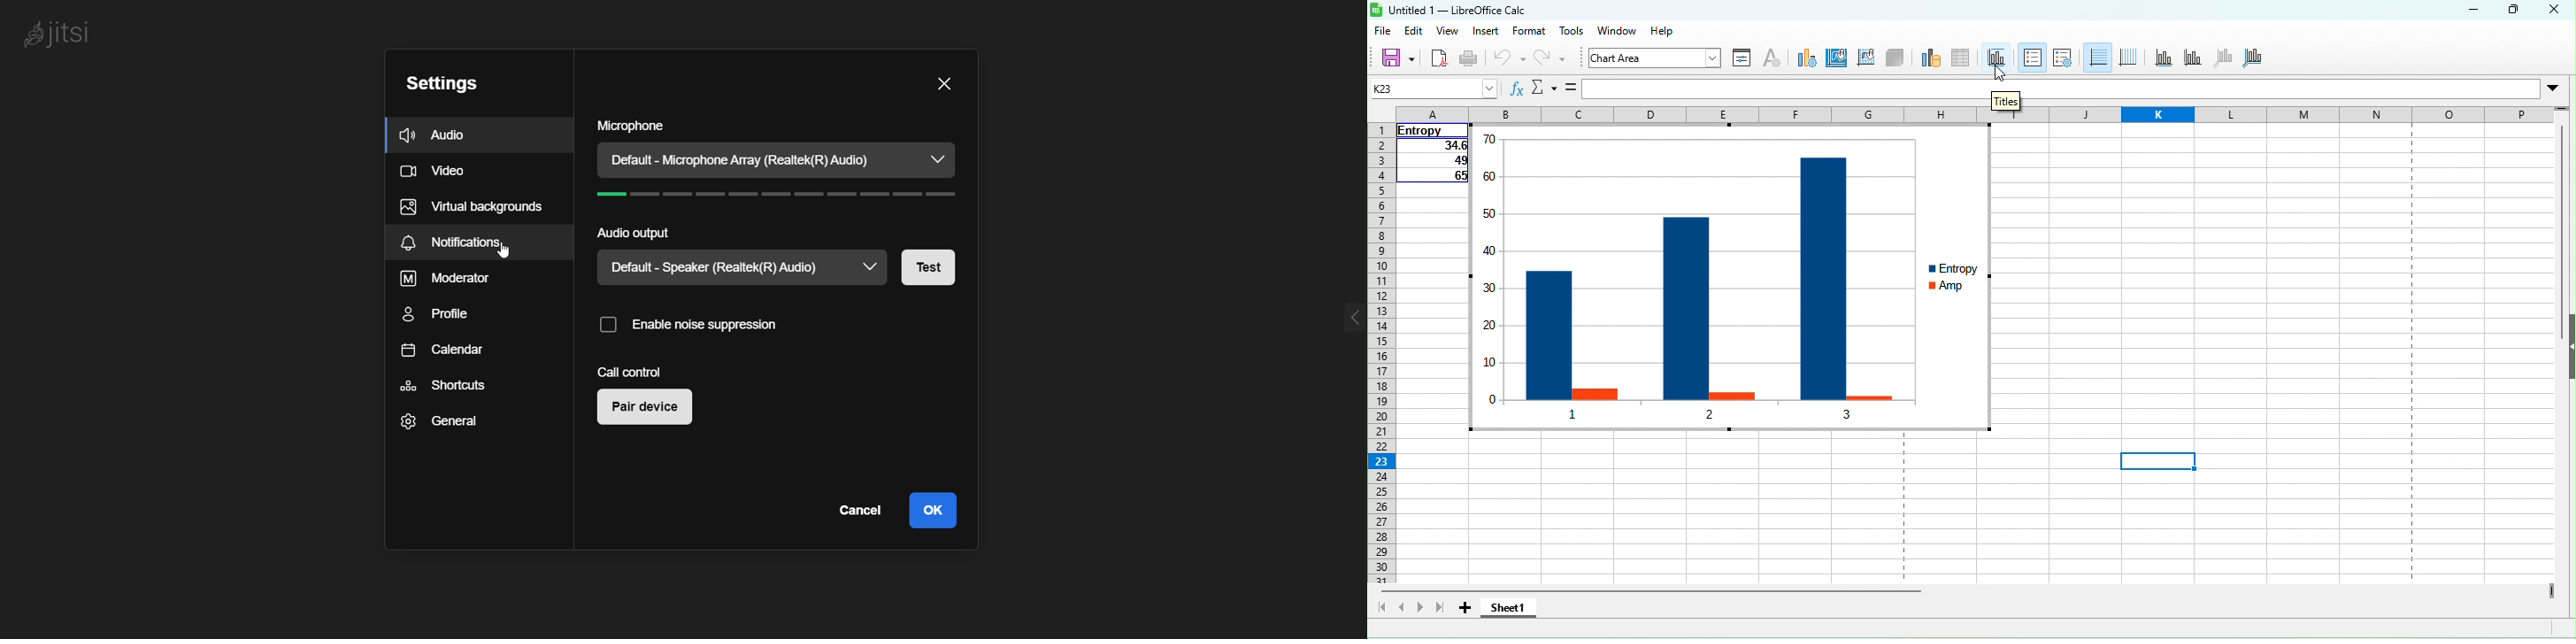 The width and height of the screenshot is (2576, 644). What do you see at coordinates (1974, 115) in the screenshot?
I see `column headings` at bounding box center [1974, 115].